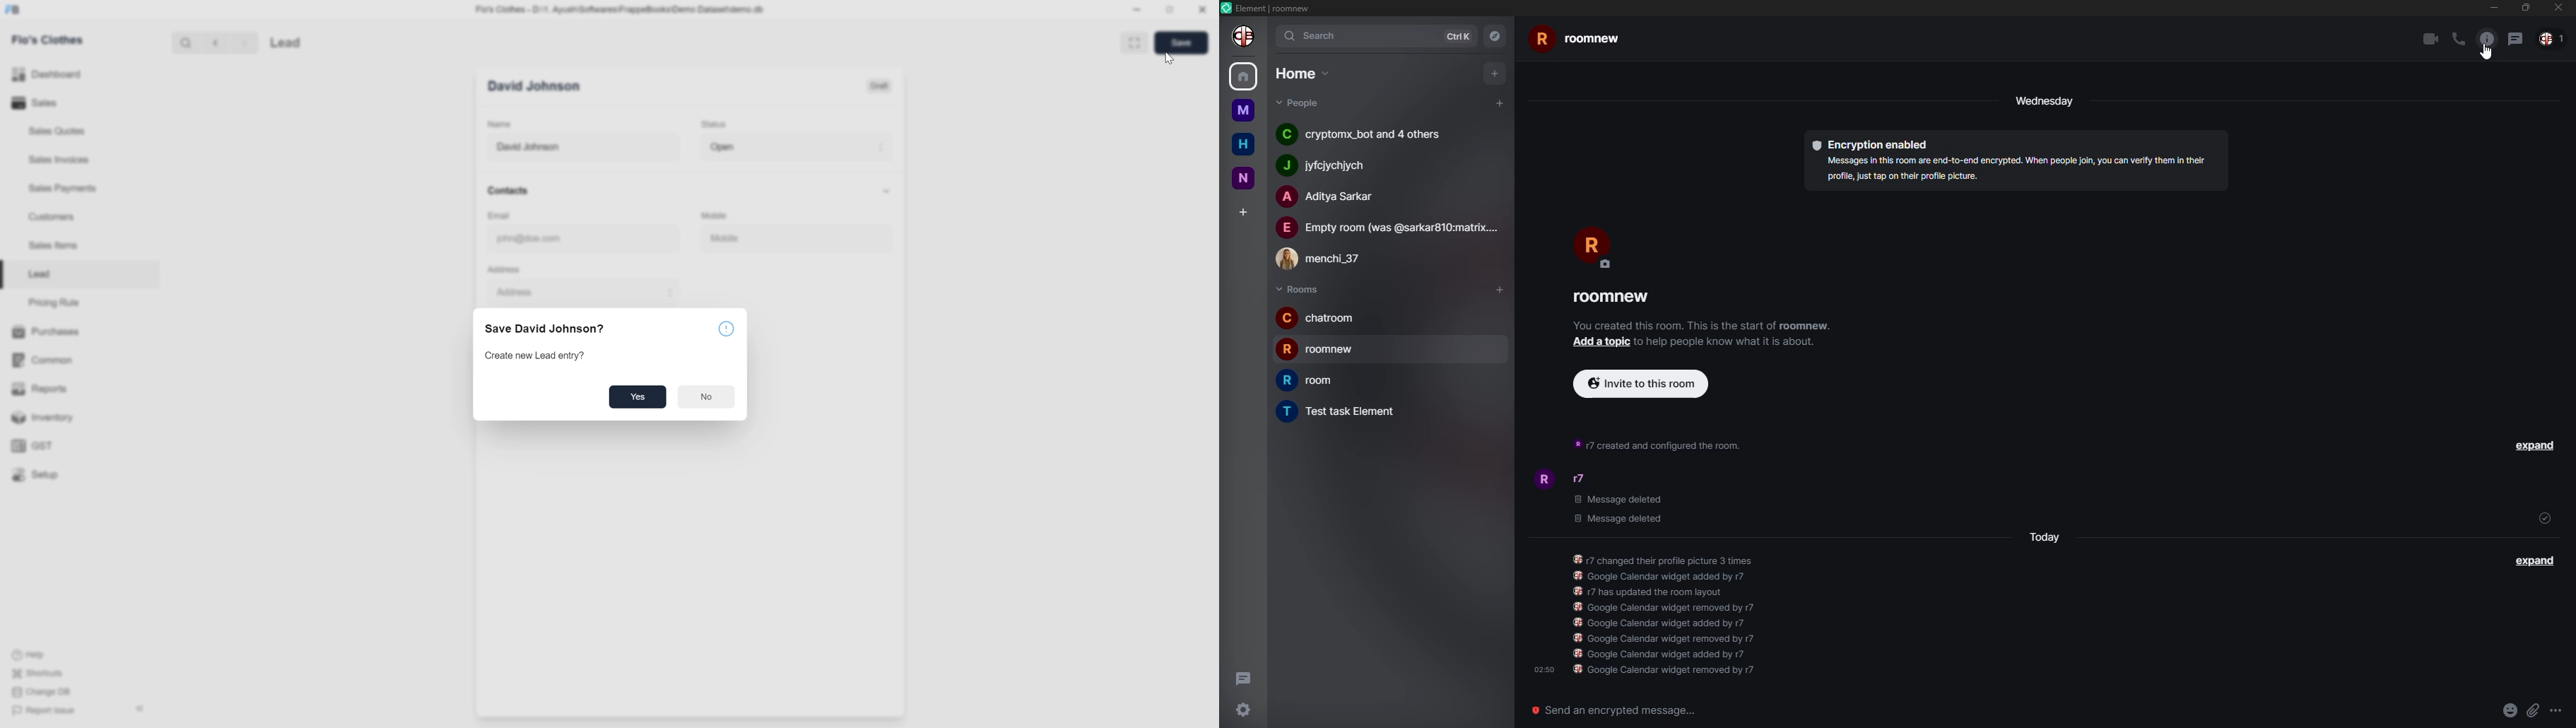  What do you see at coordinates (2552, 38) in the screenshot?
I see `people` at bounding box center [2552, 38].